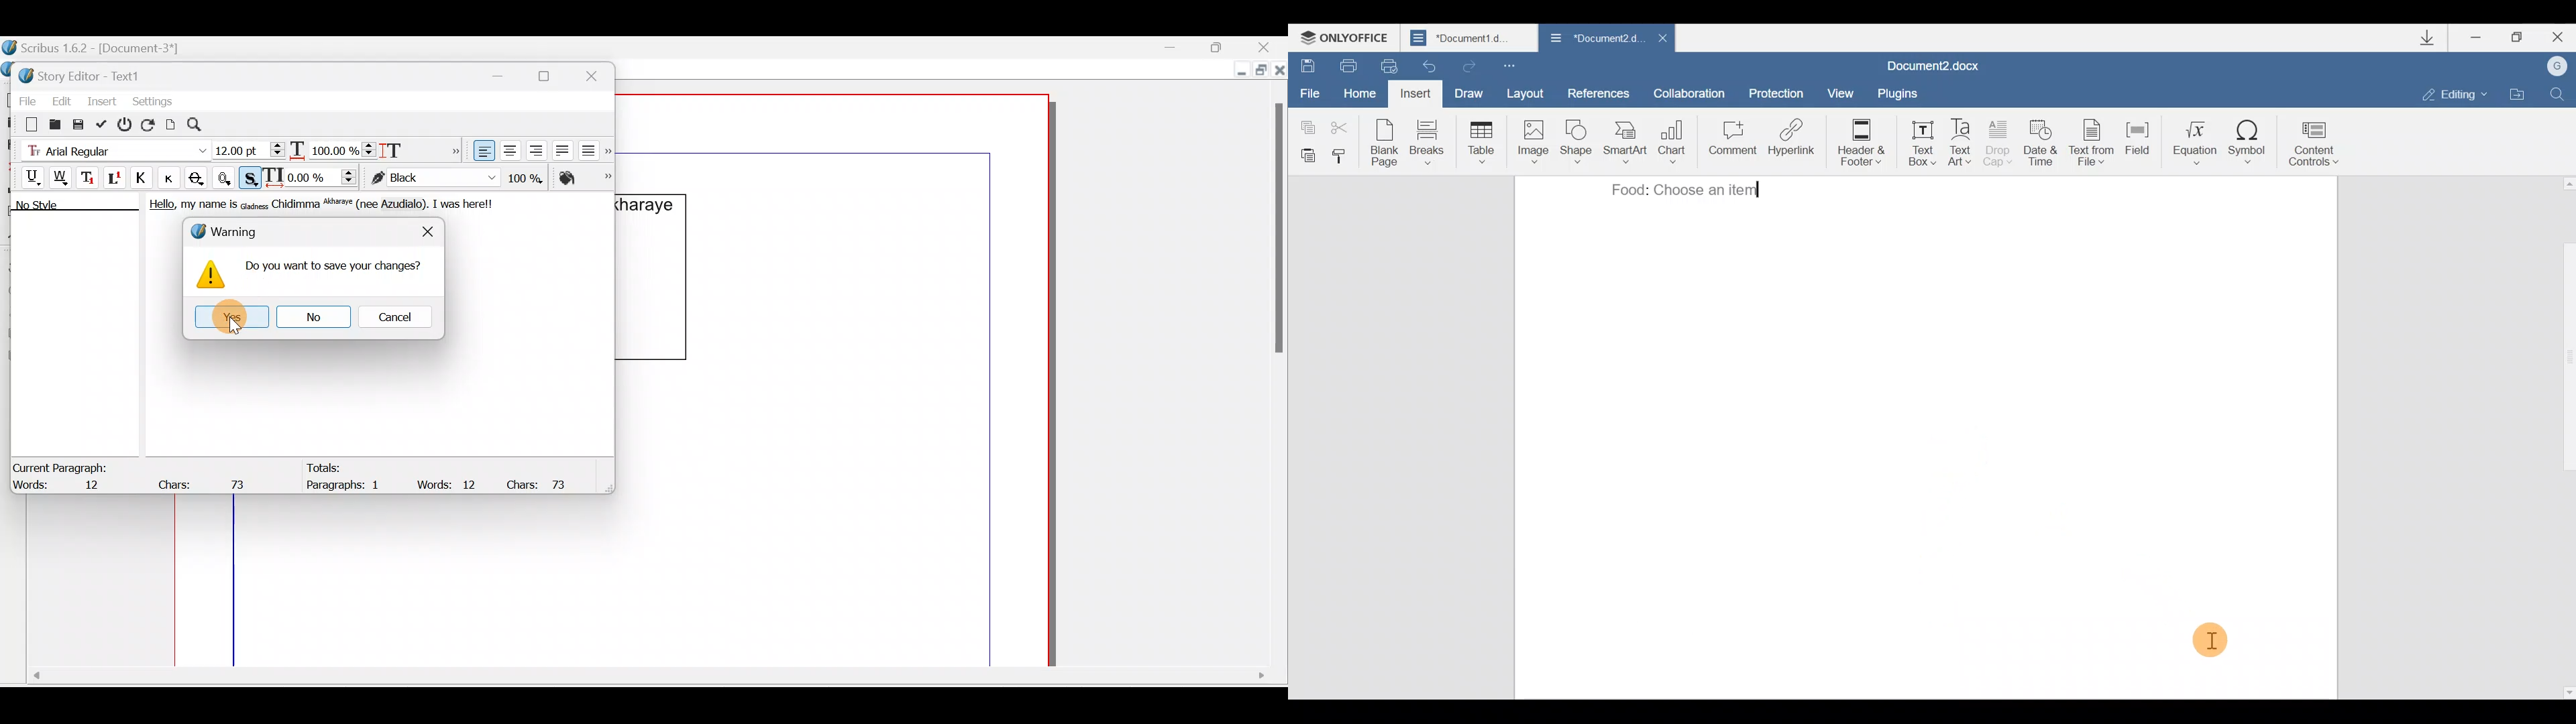 This screenshot has width=2576, height=728. I want to click on Scroll bar, so click(1274, 366).